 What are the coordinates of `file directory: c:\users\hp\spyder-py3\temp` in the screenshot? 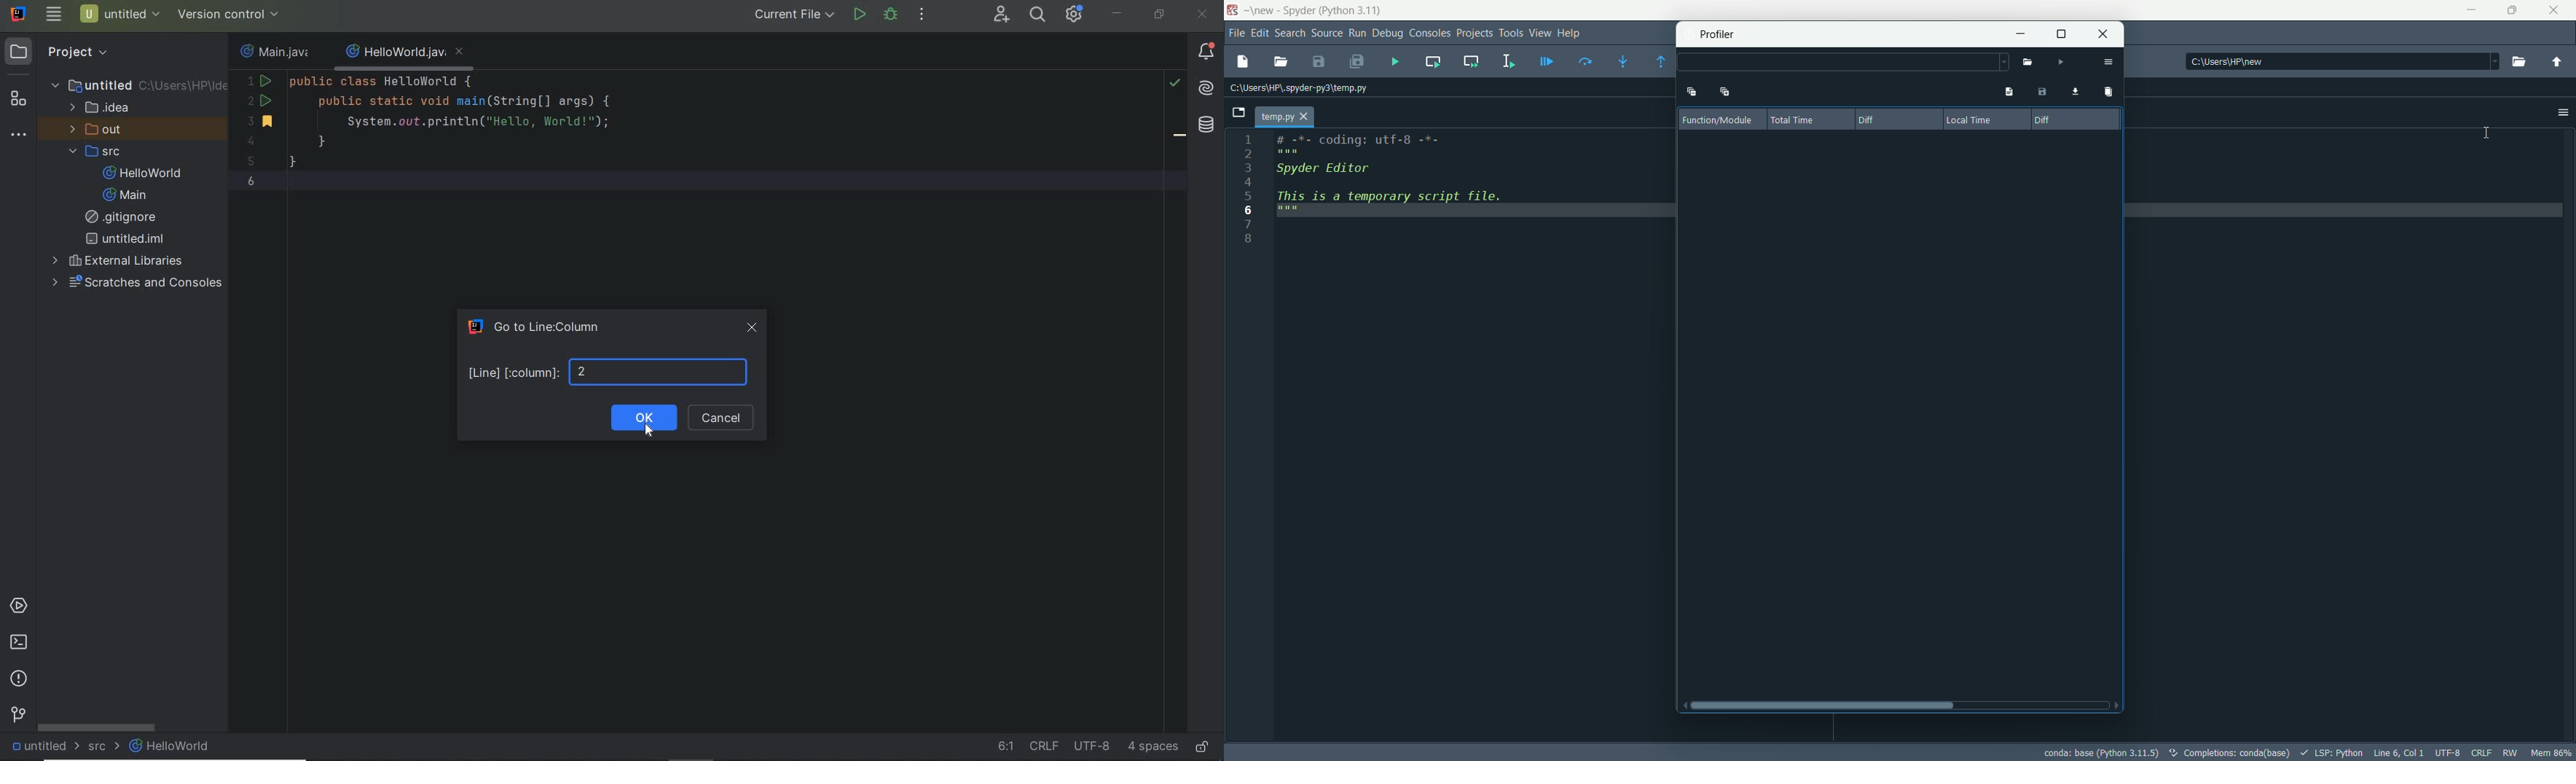 It's located at (1299, 89).